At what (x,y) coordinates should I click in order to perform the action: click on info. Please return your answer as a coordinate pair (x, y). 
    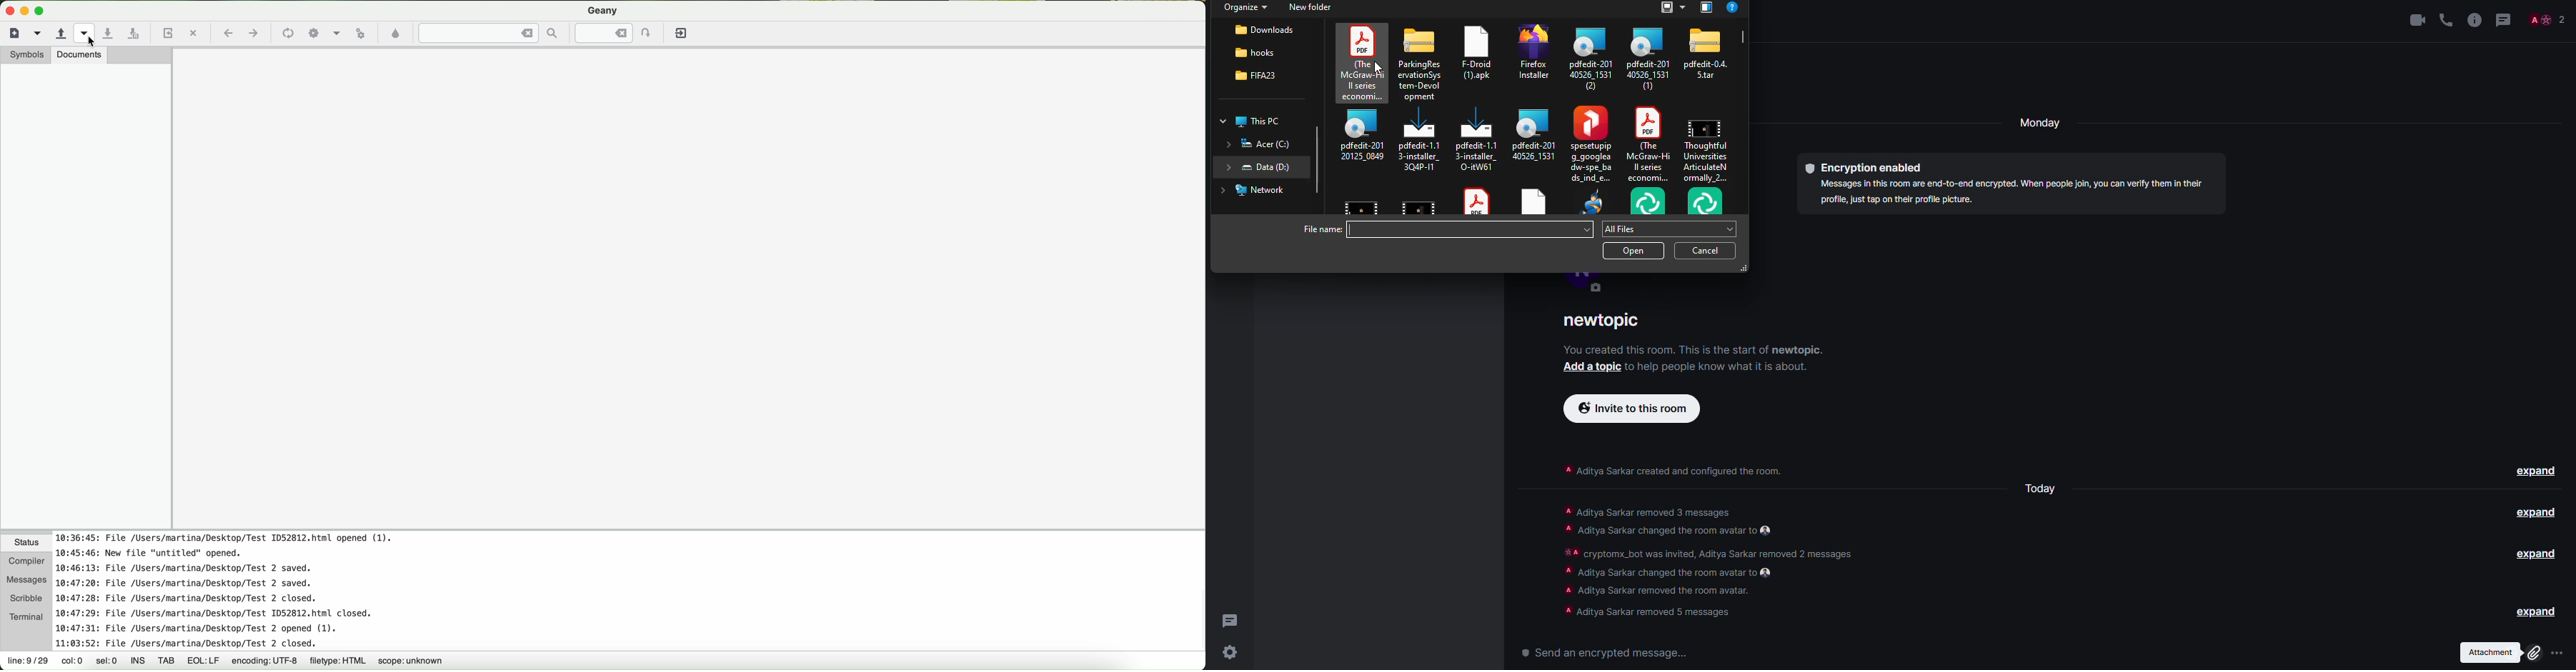
    Looking at the image, I should click on (1717, 556).